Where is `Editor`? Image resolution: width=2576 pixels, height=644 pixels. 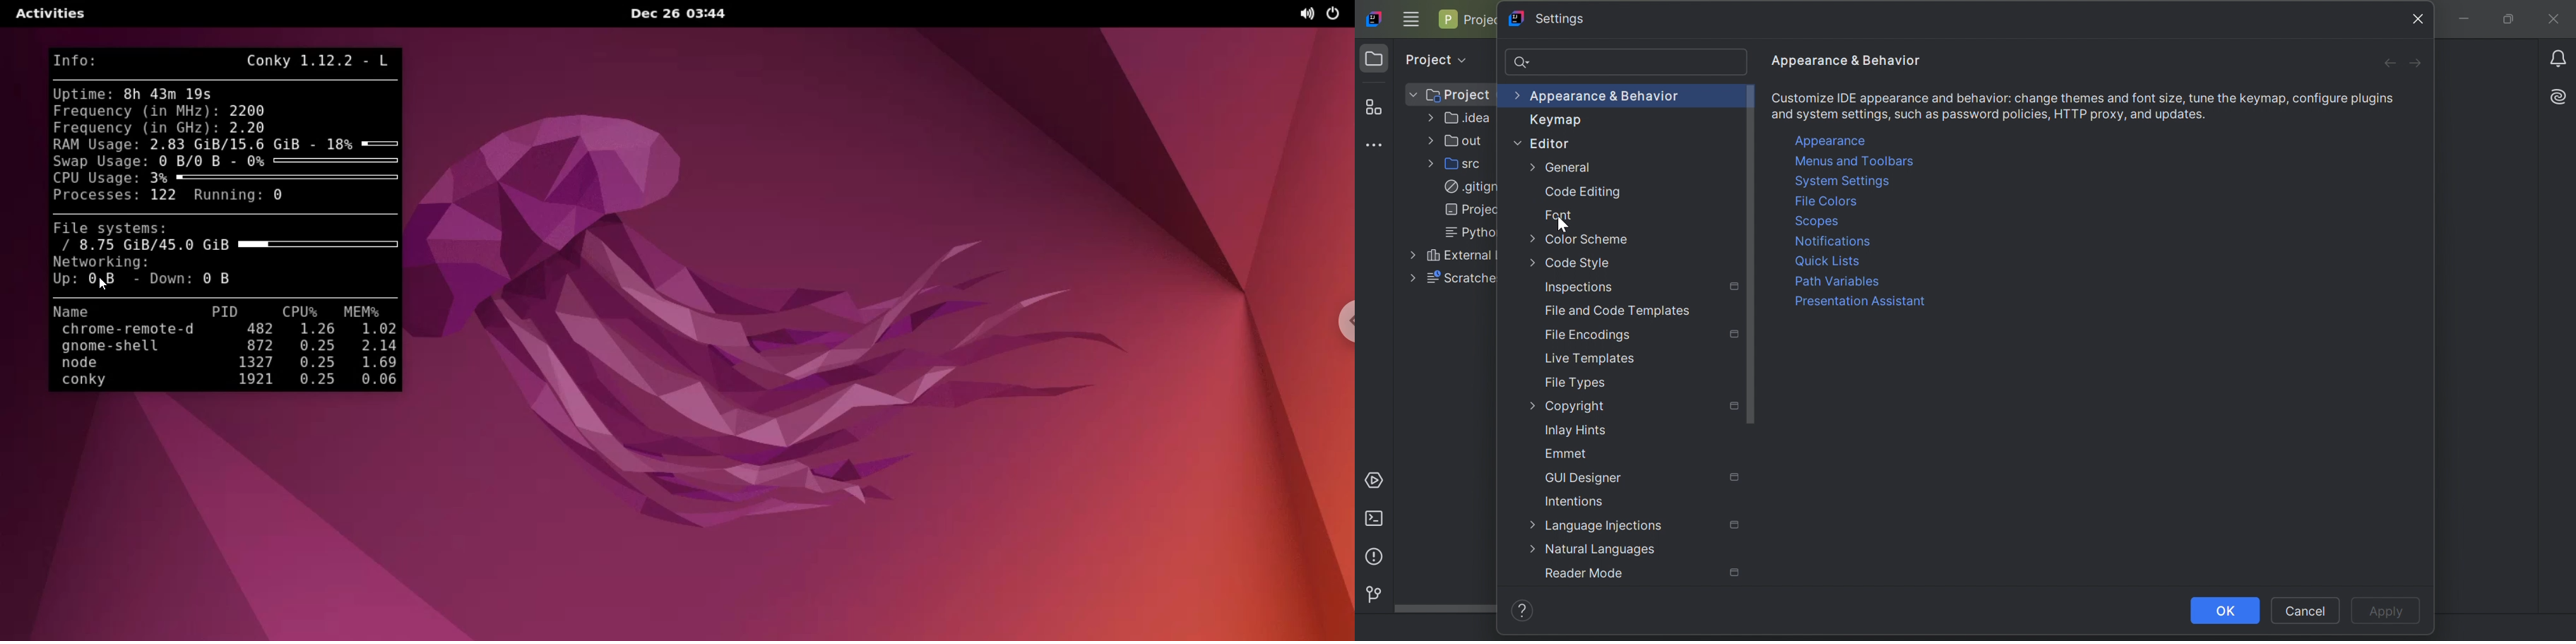 Editor is located at coordinates (1541, 142).